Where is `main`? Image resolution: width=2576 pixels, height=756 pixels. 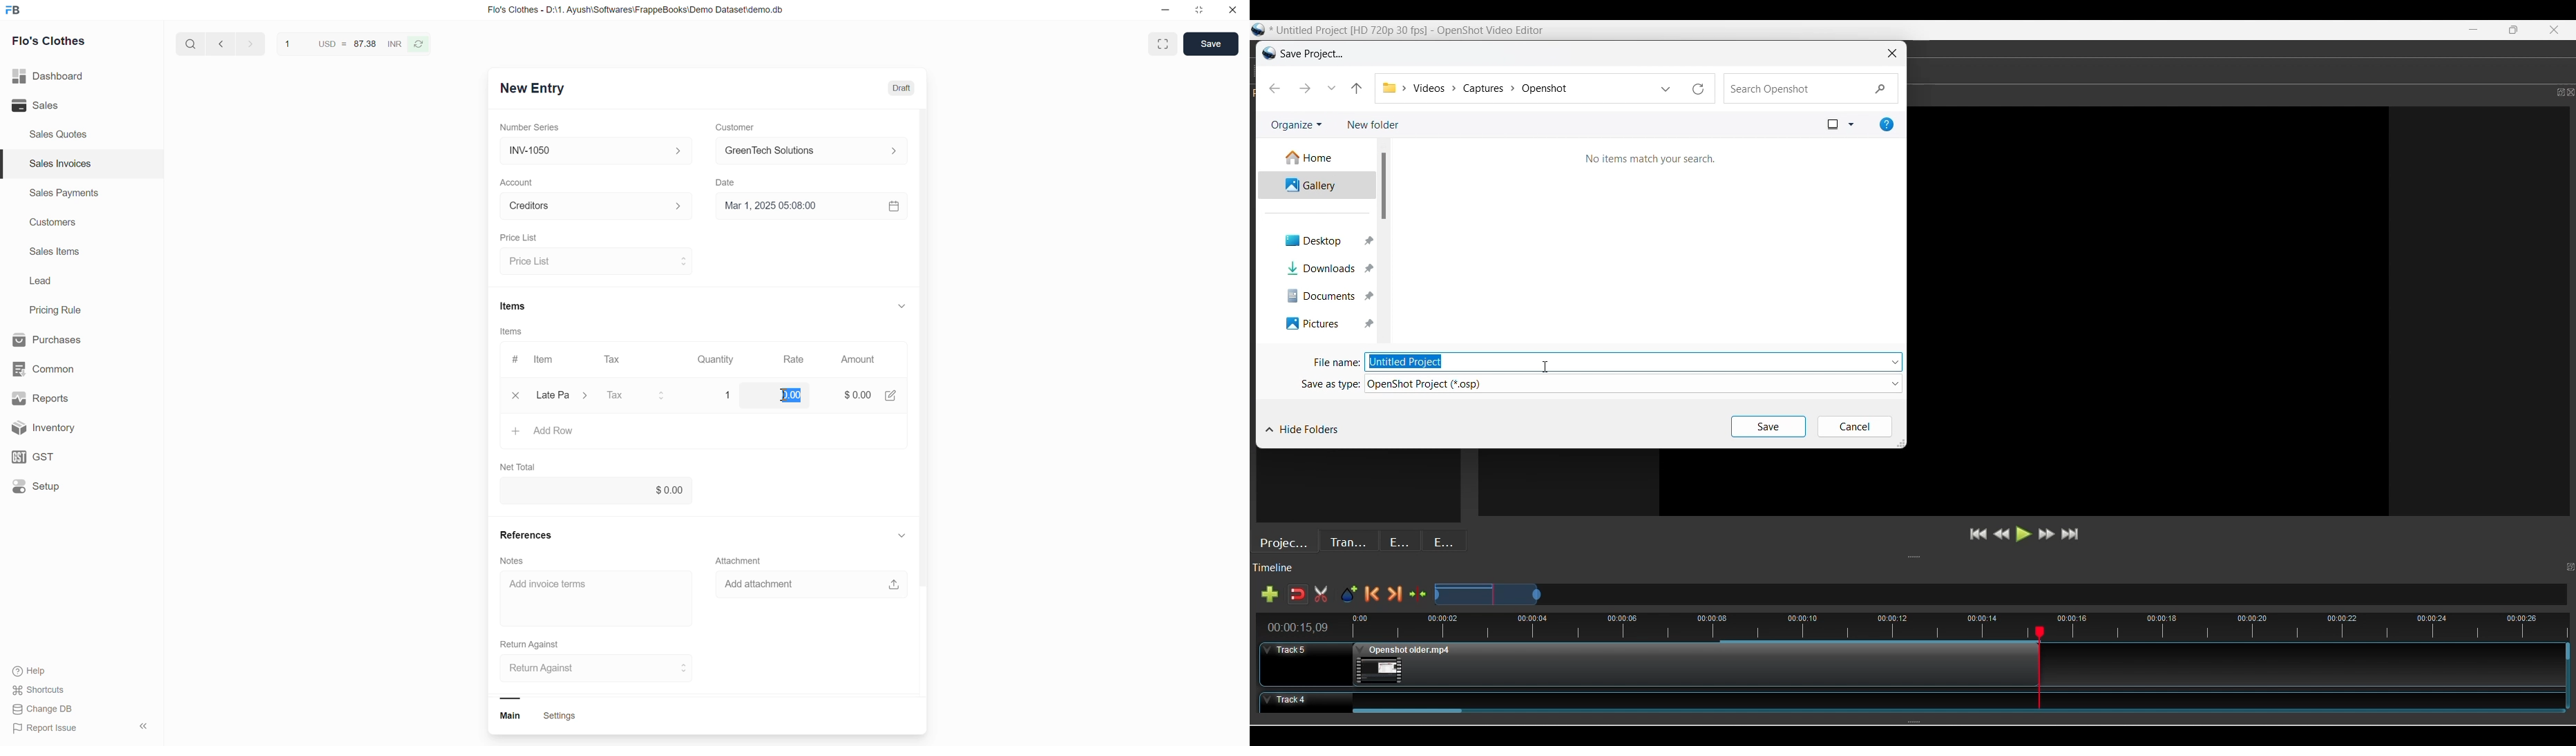
main is located at coordinates (515, 717).